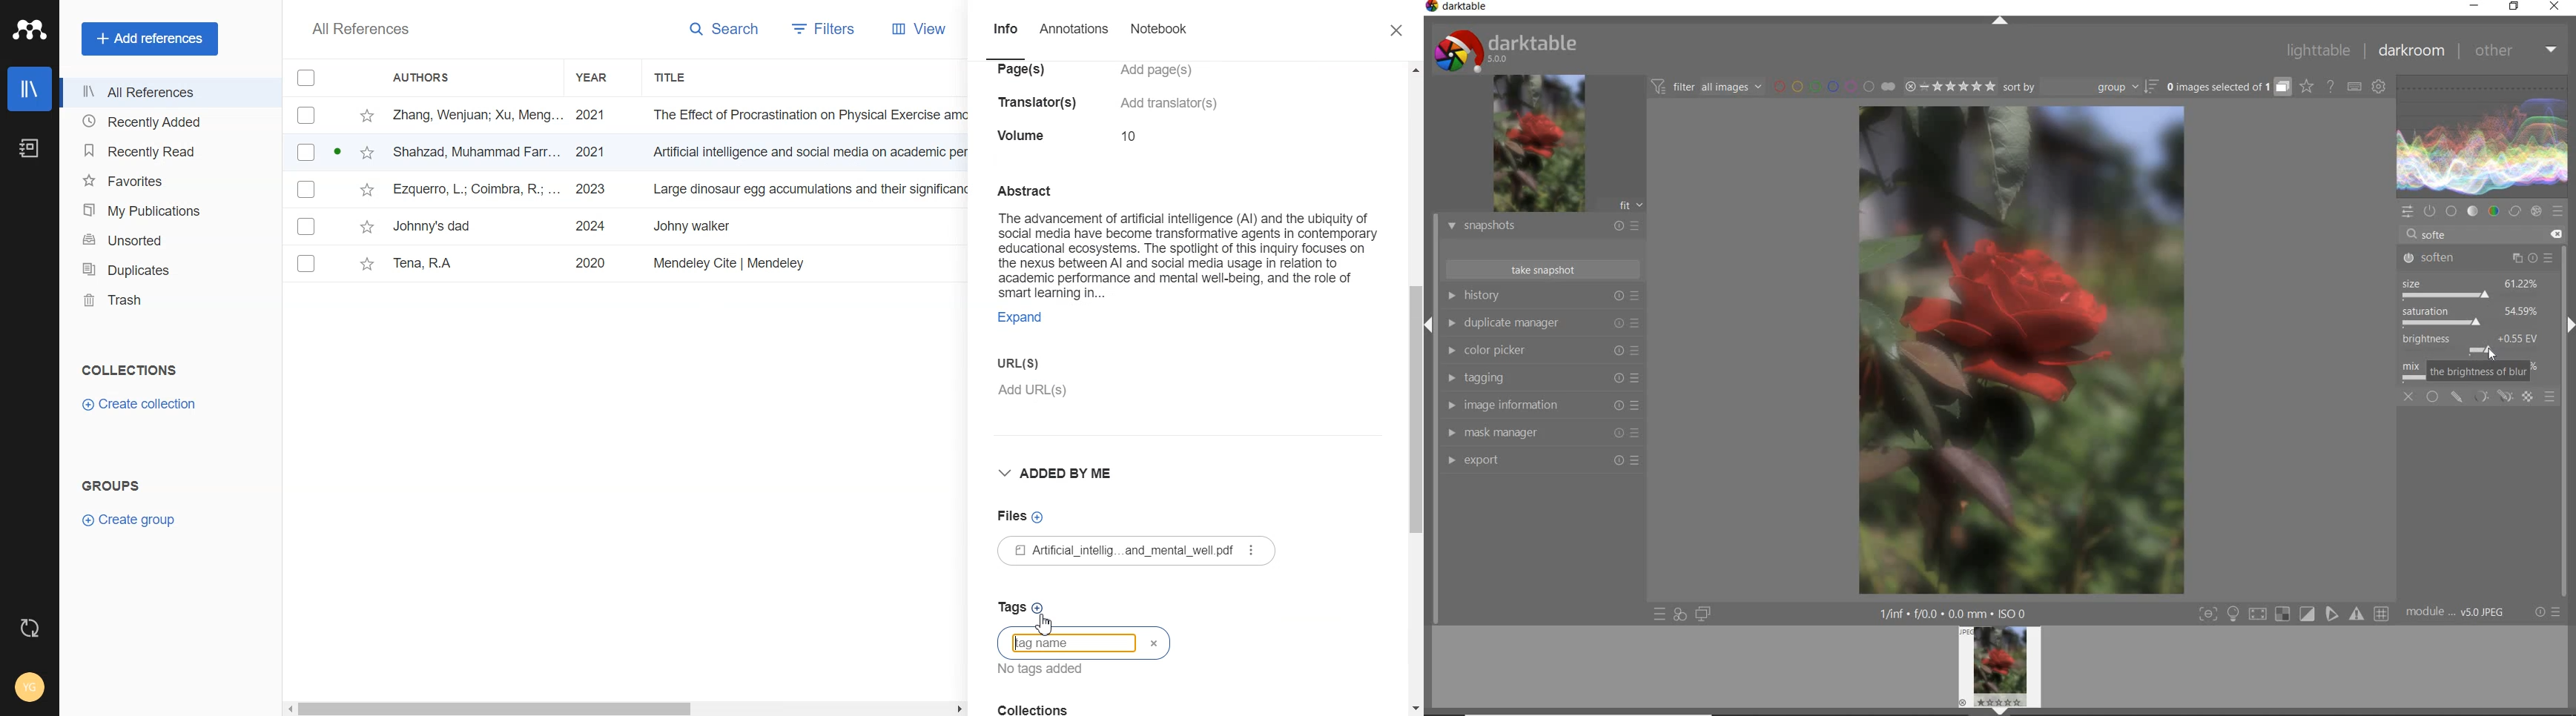 The height and width of the screenshot is (728, 2576). I want to click on export, so click(1542, 462).